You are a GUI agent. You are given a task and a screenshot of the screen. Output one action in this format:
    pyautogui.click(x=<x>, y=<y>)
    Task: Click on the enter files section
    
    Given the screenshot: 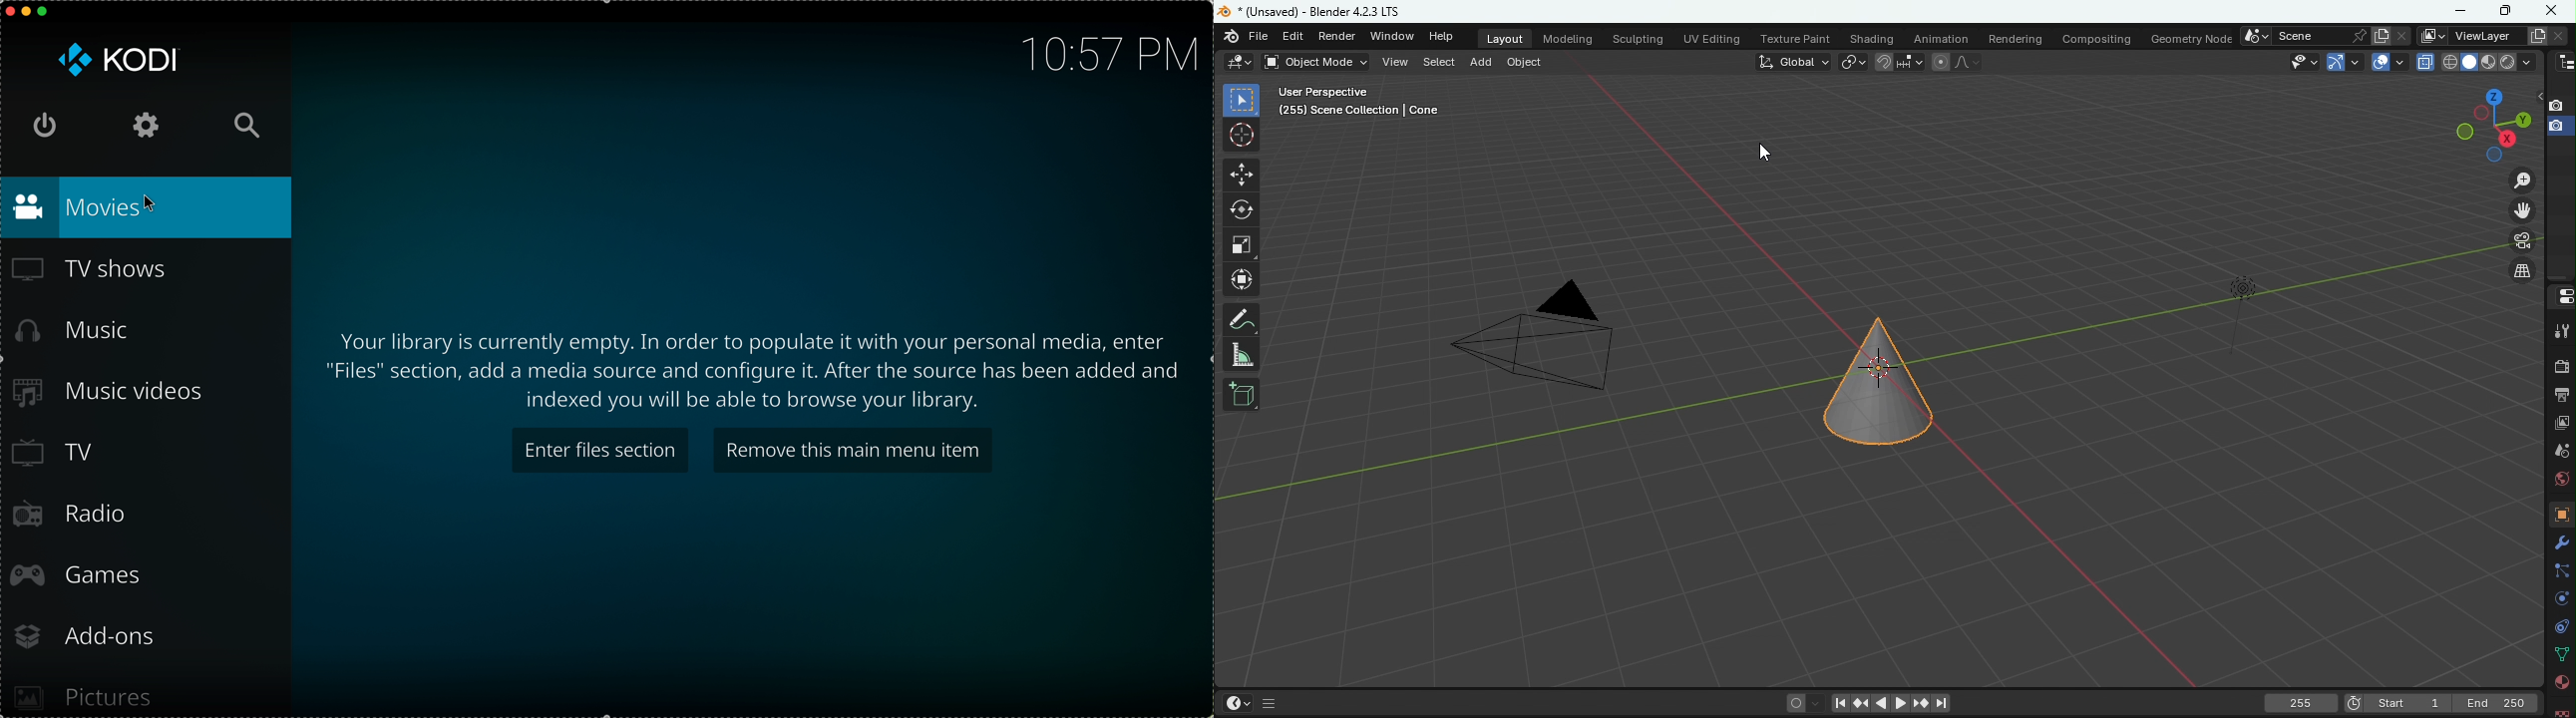 What is the action you would take?
    pyautogui.click(x=602, y=449)
    